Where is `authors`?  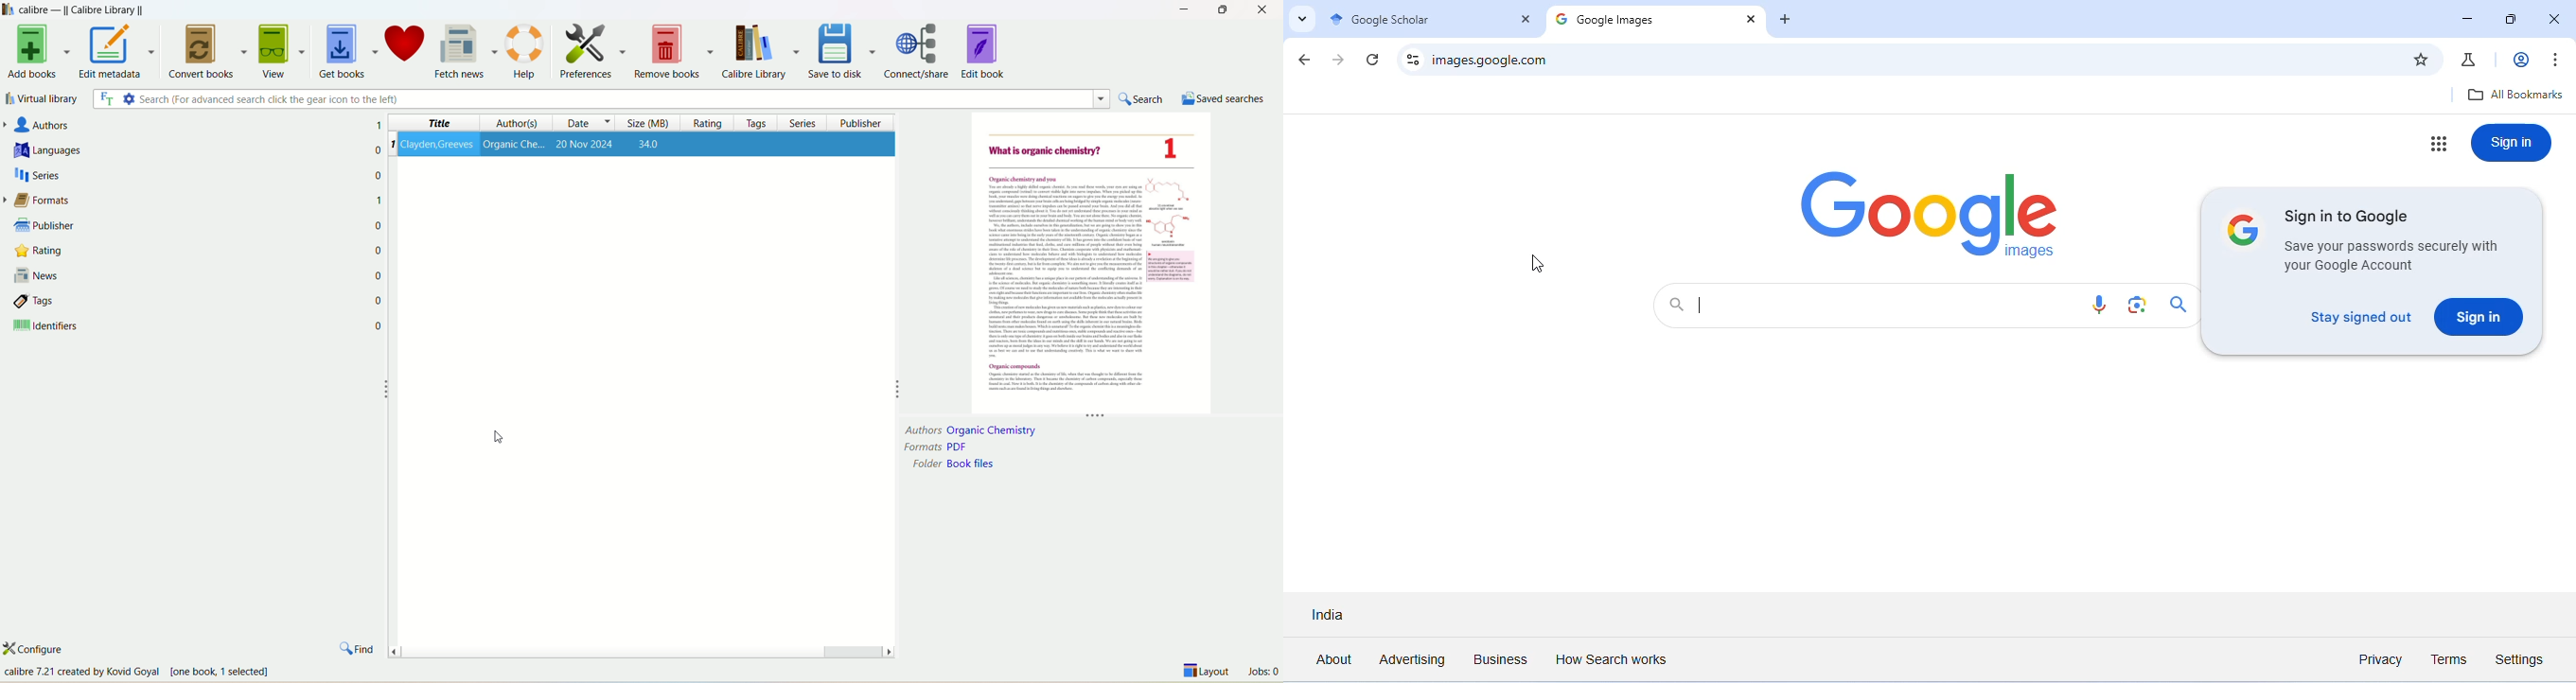 authors is located at coordinates (970, 428).